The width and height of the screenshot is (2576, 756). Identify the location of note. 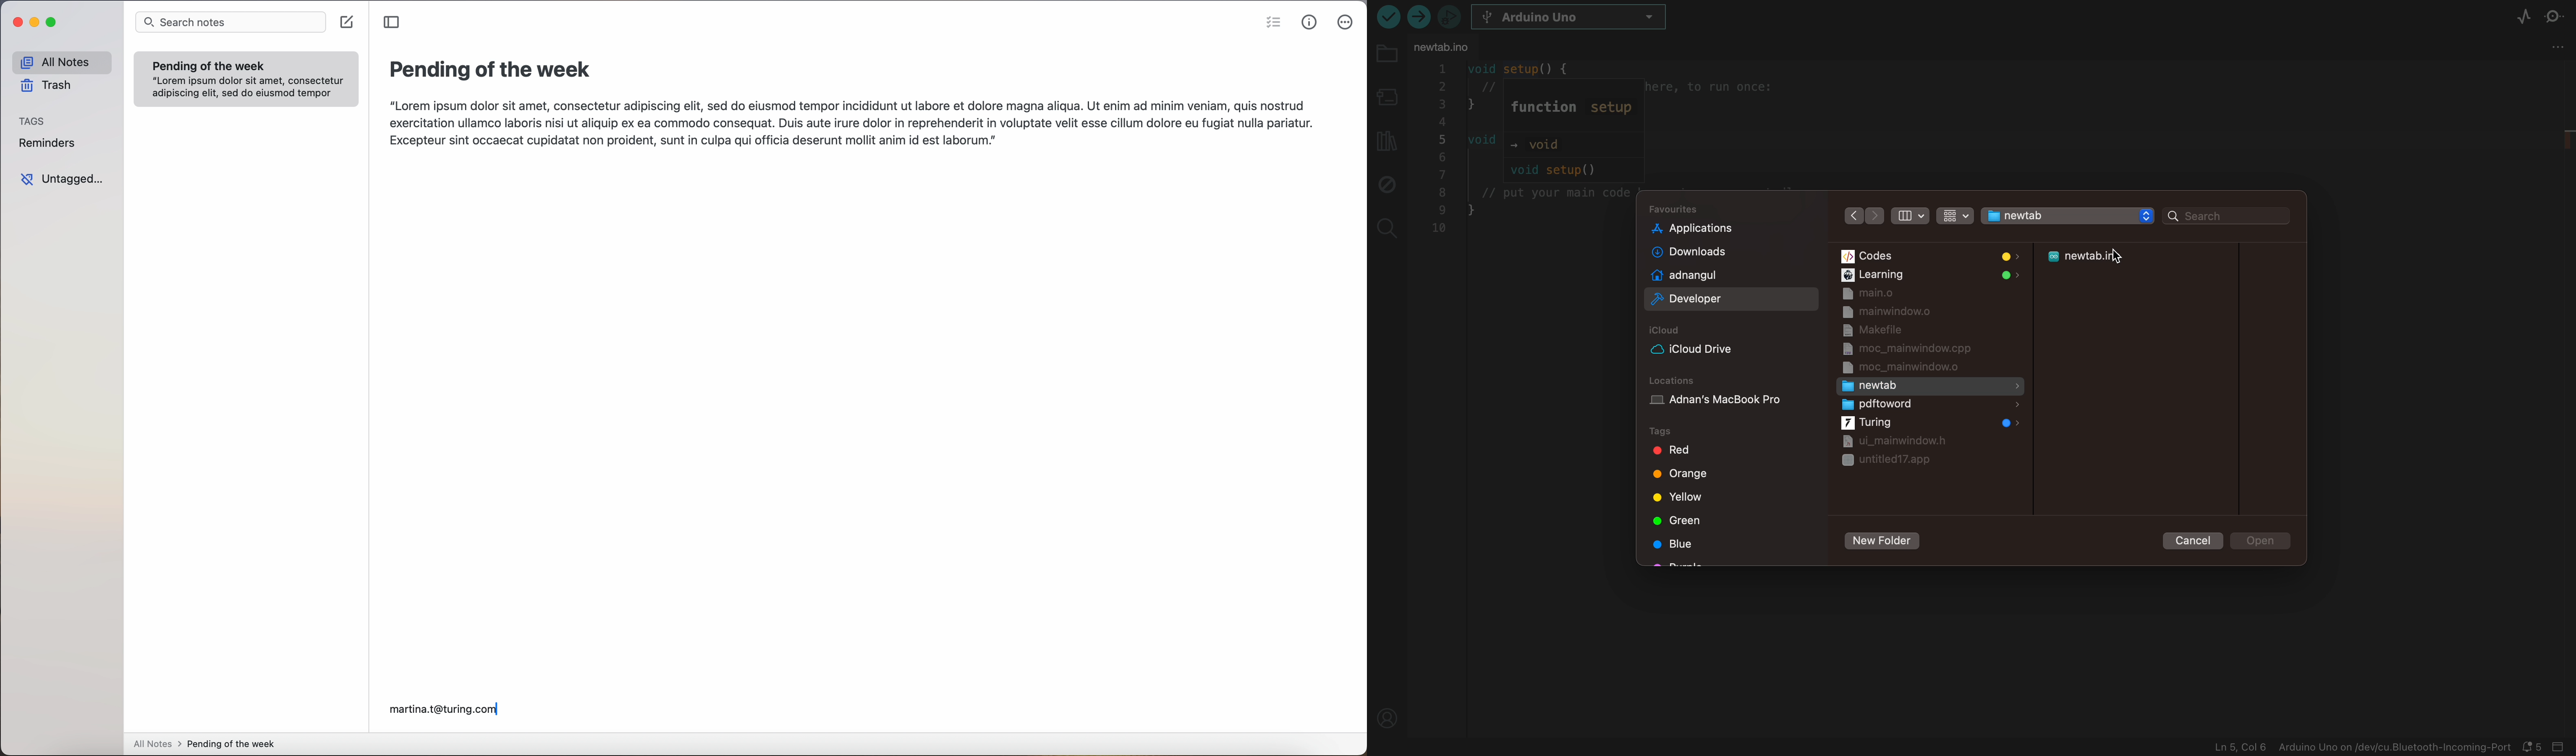
(246, 78).